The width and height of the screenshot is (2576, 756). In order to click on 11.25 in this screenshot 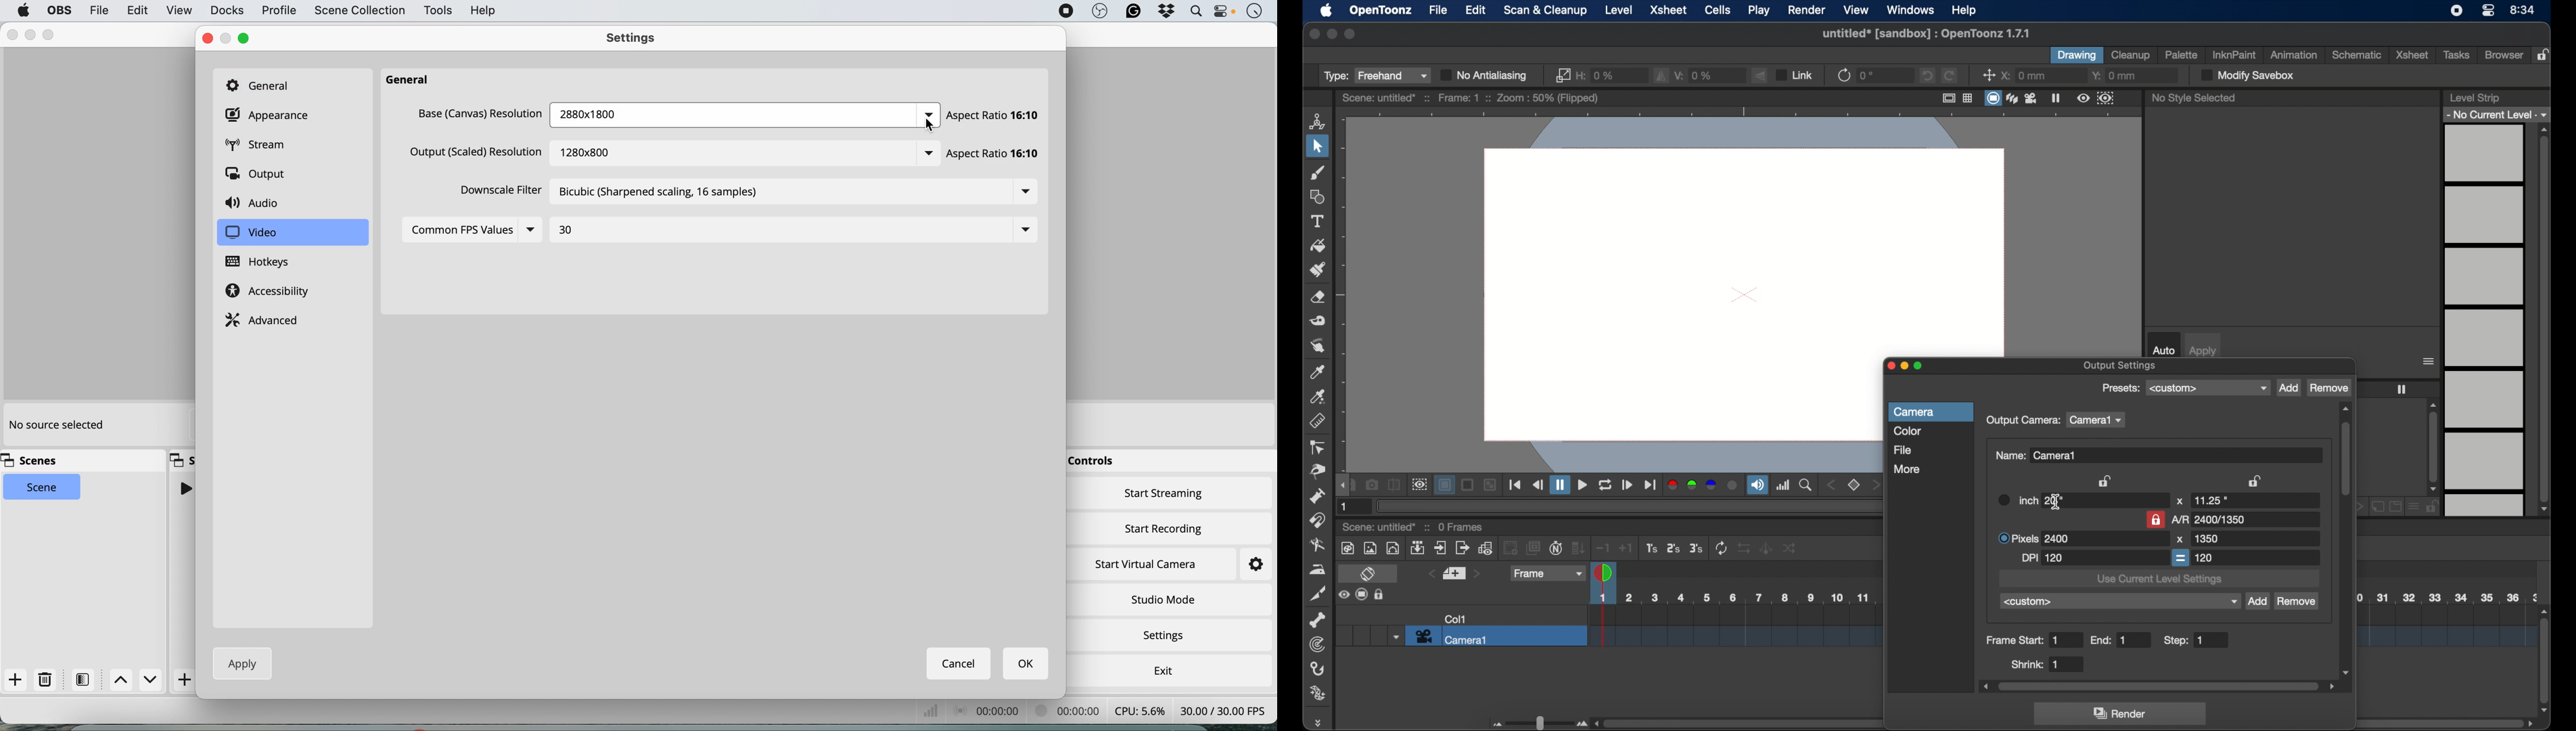, I will do `click(2211, 500)`.